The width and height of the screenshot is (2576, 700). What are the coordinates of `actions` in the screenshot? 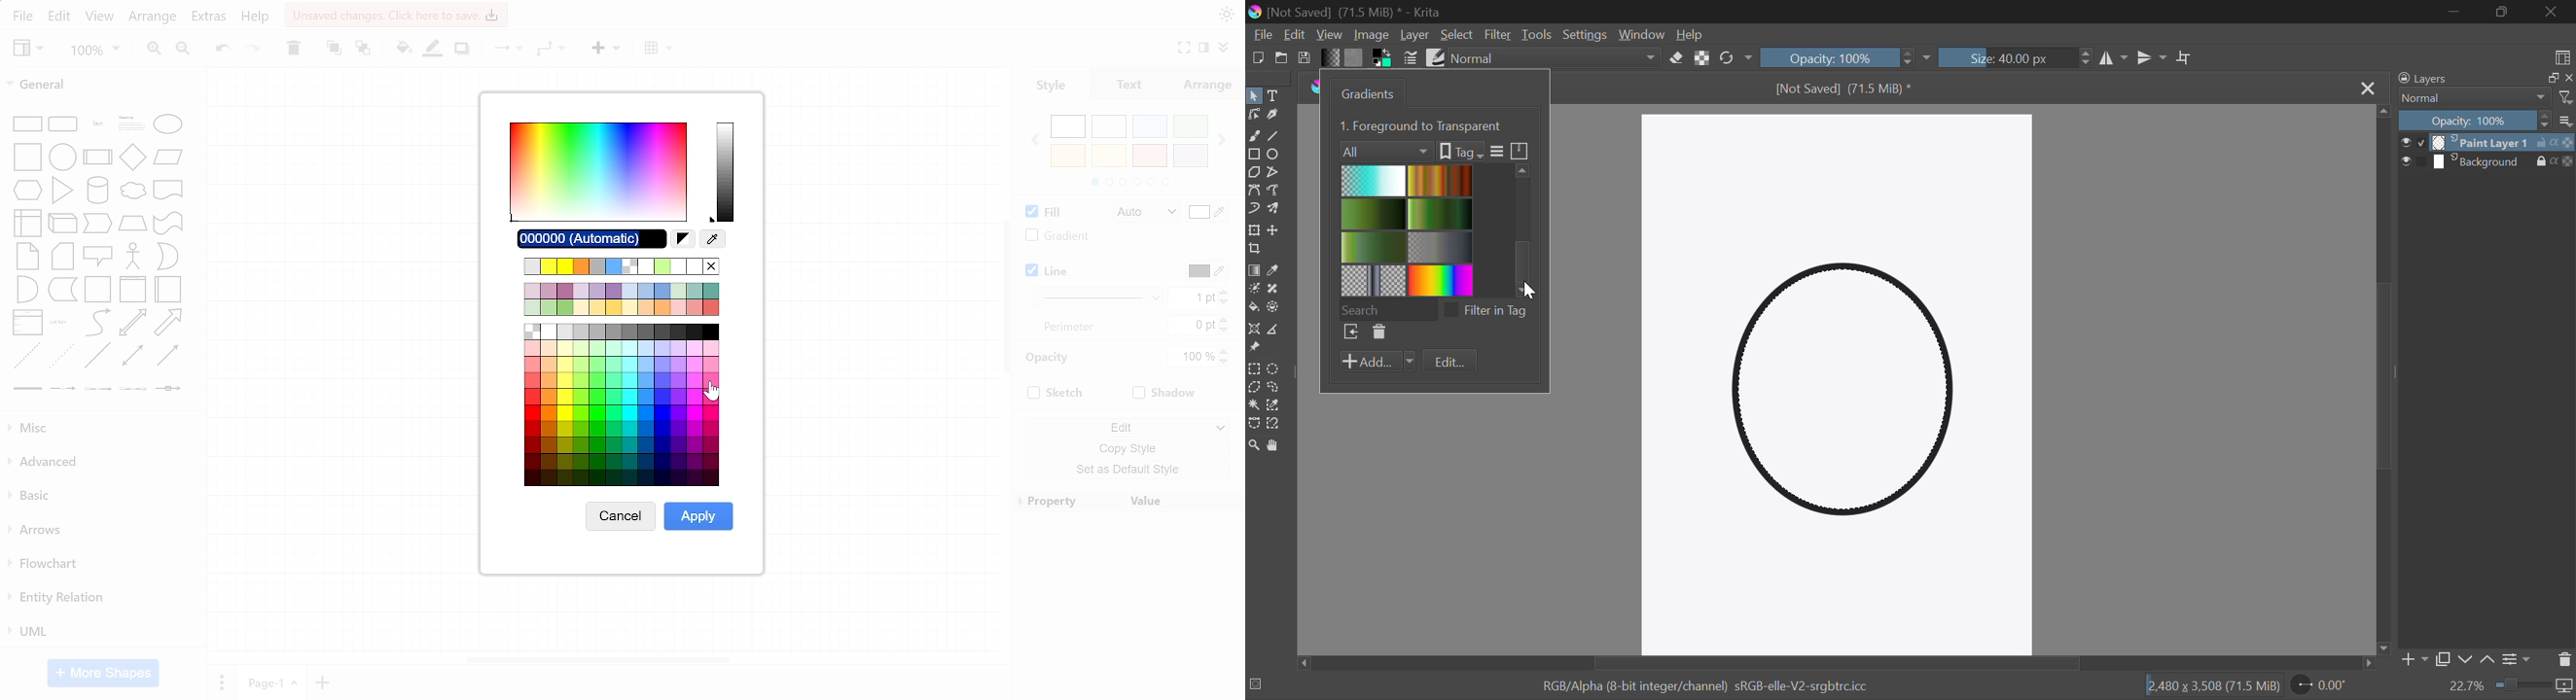 It's located at (2555, 143).